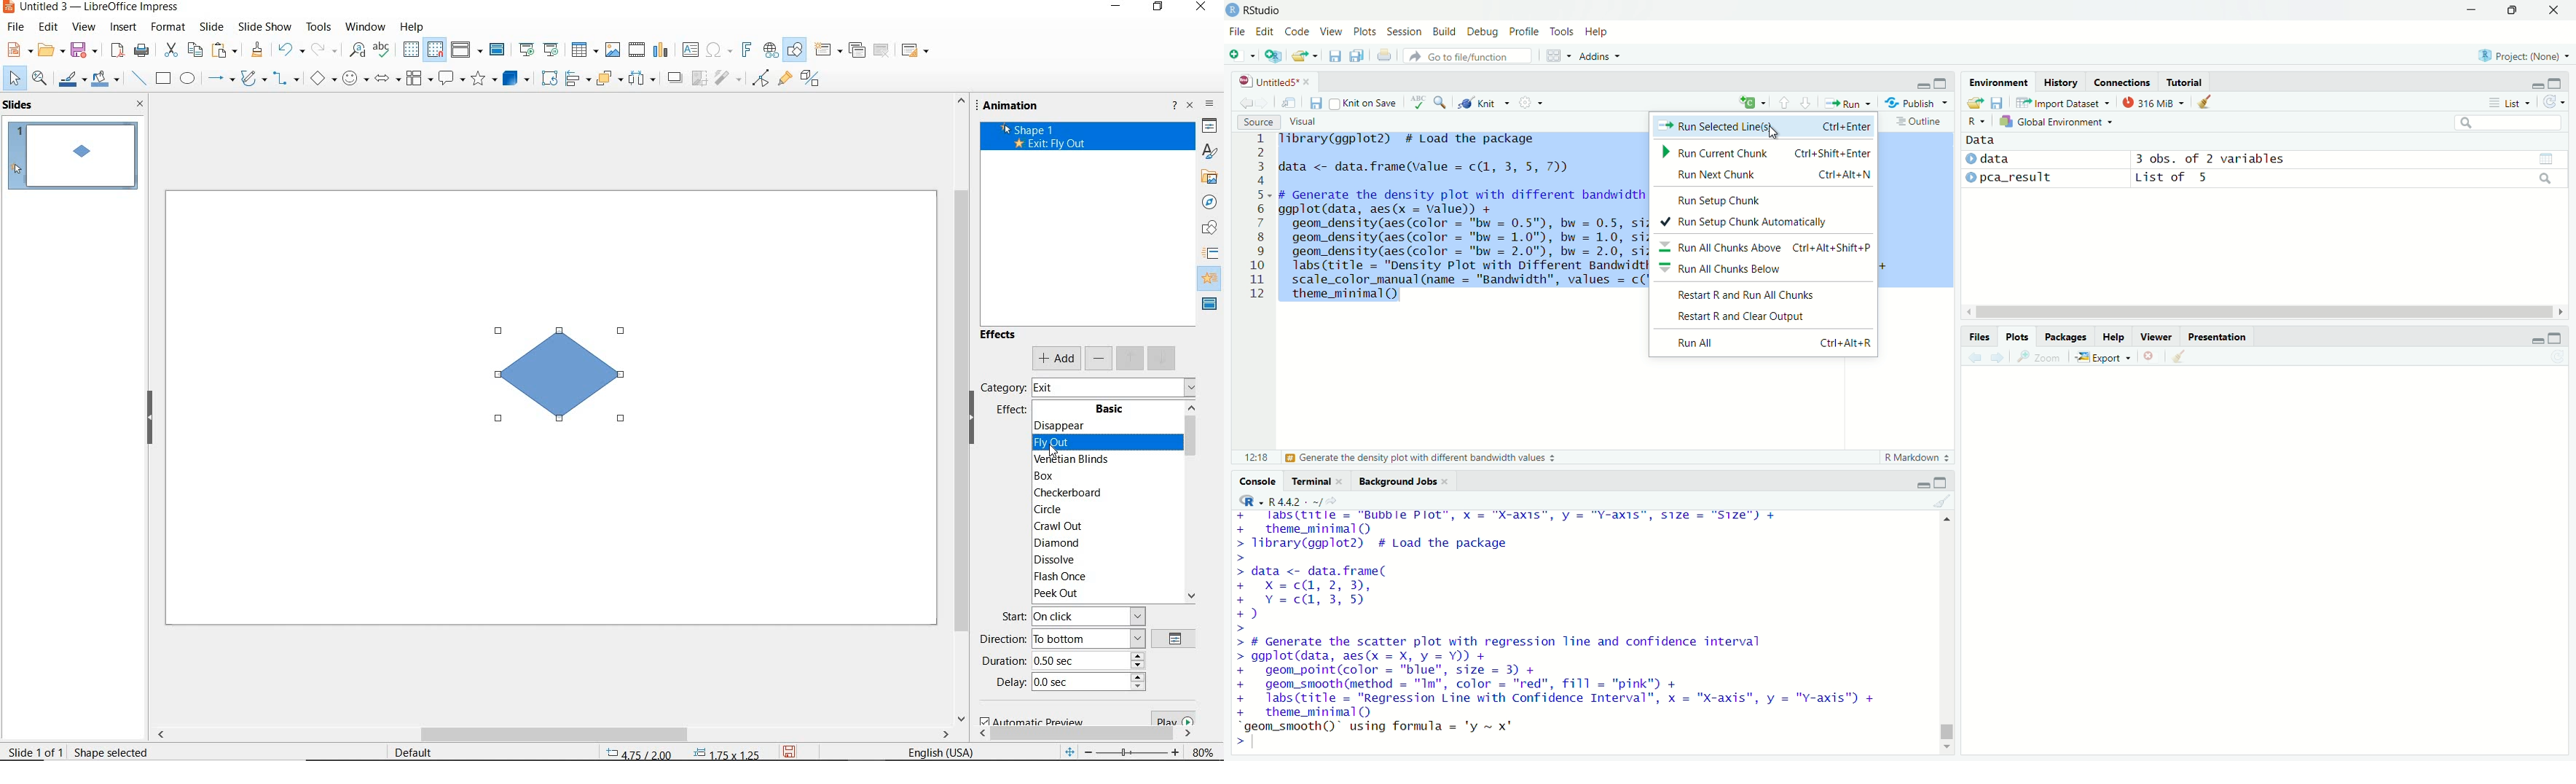 Image resolution: width=2576 pixels, height=784 pixels. What do you see at coordinates (791, 752) in the screenshot?
I see `save` at bounding box center [791, 752].